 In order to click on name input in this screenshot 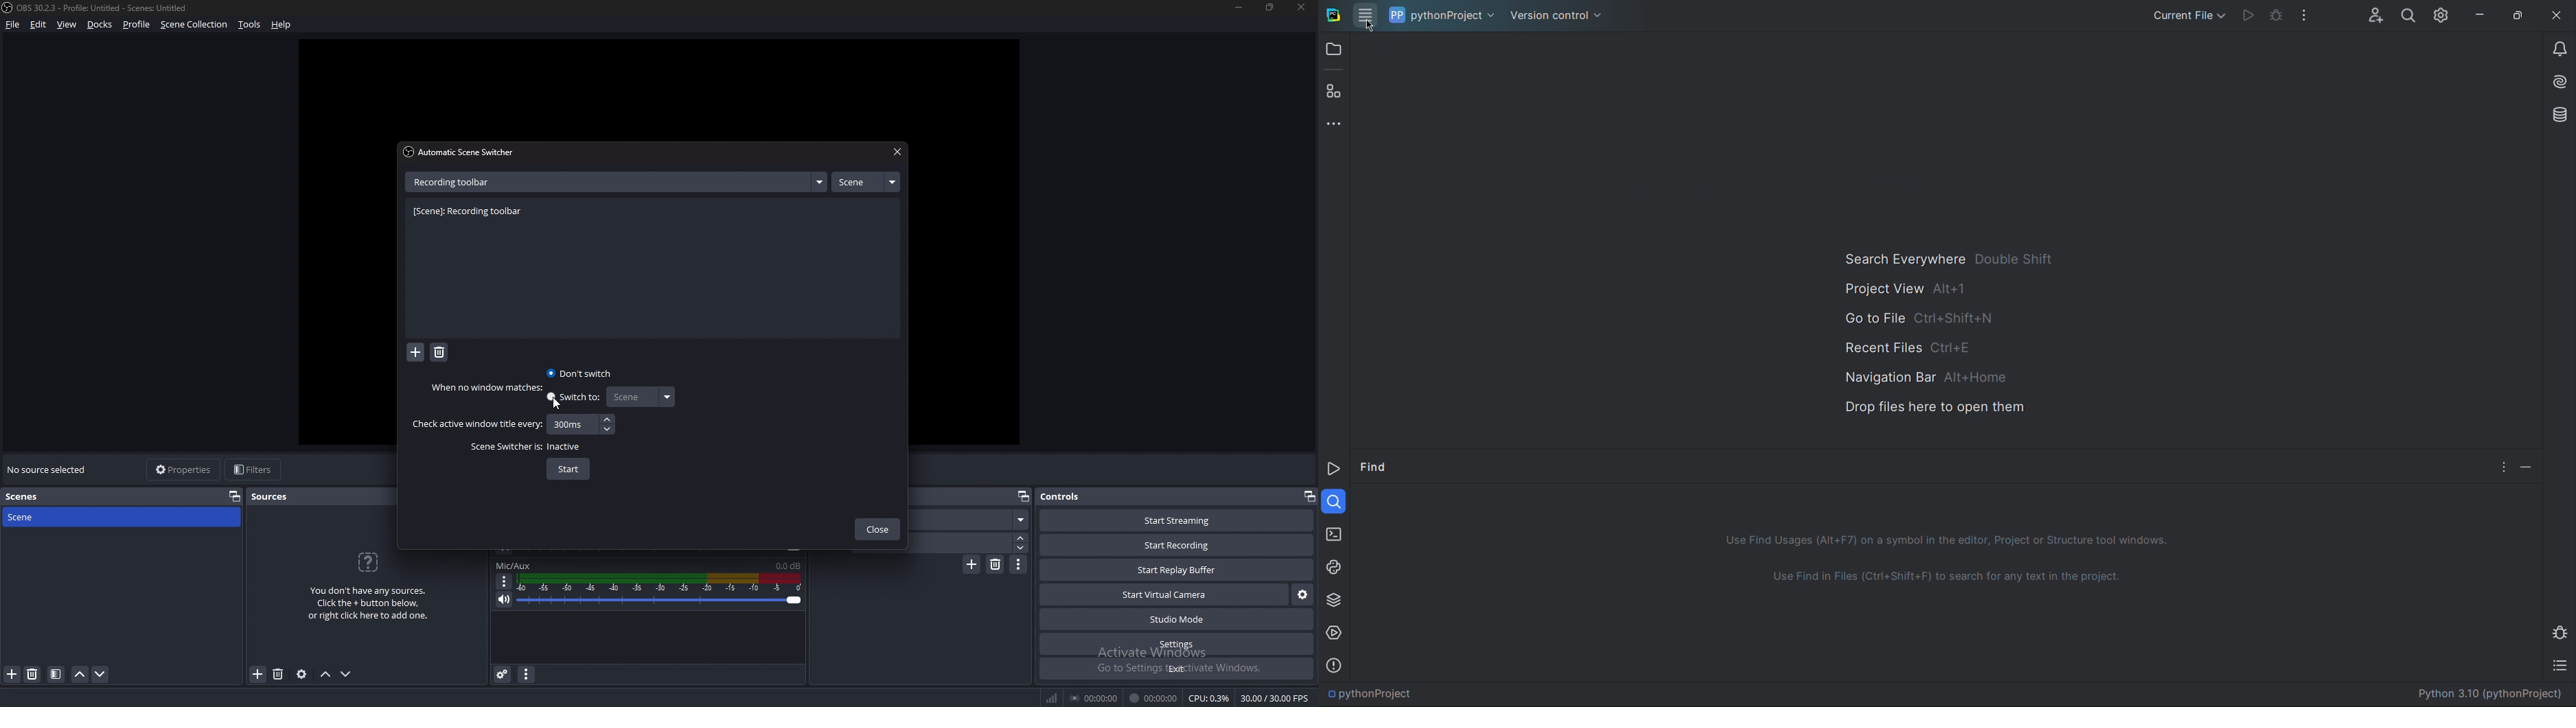, I will do `click(455, 181)`.